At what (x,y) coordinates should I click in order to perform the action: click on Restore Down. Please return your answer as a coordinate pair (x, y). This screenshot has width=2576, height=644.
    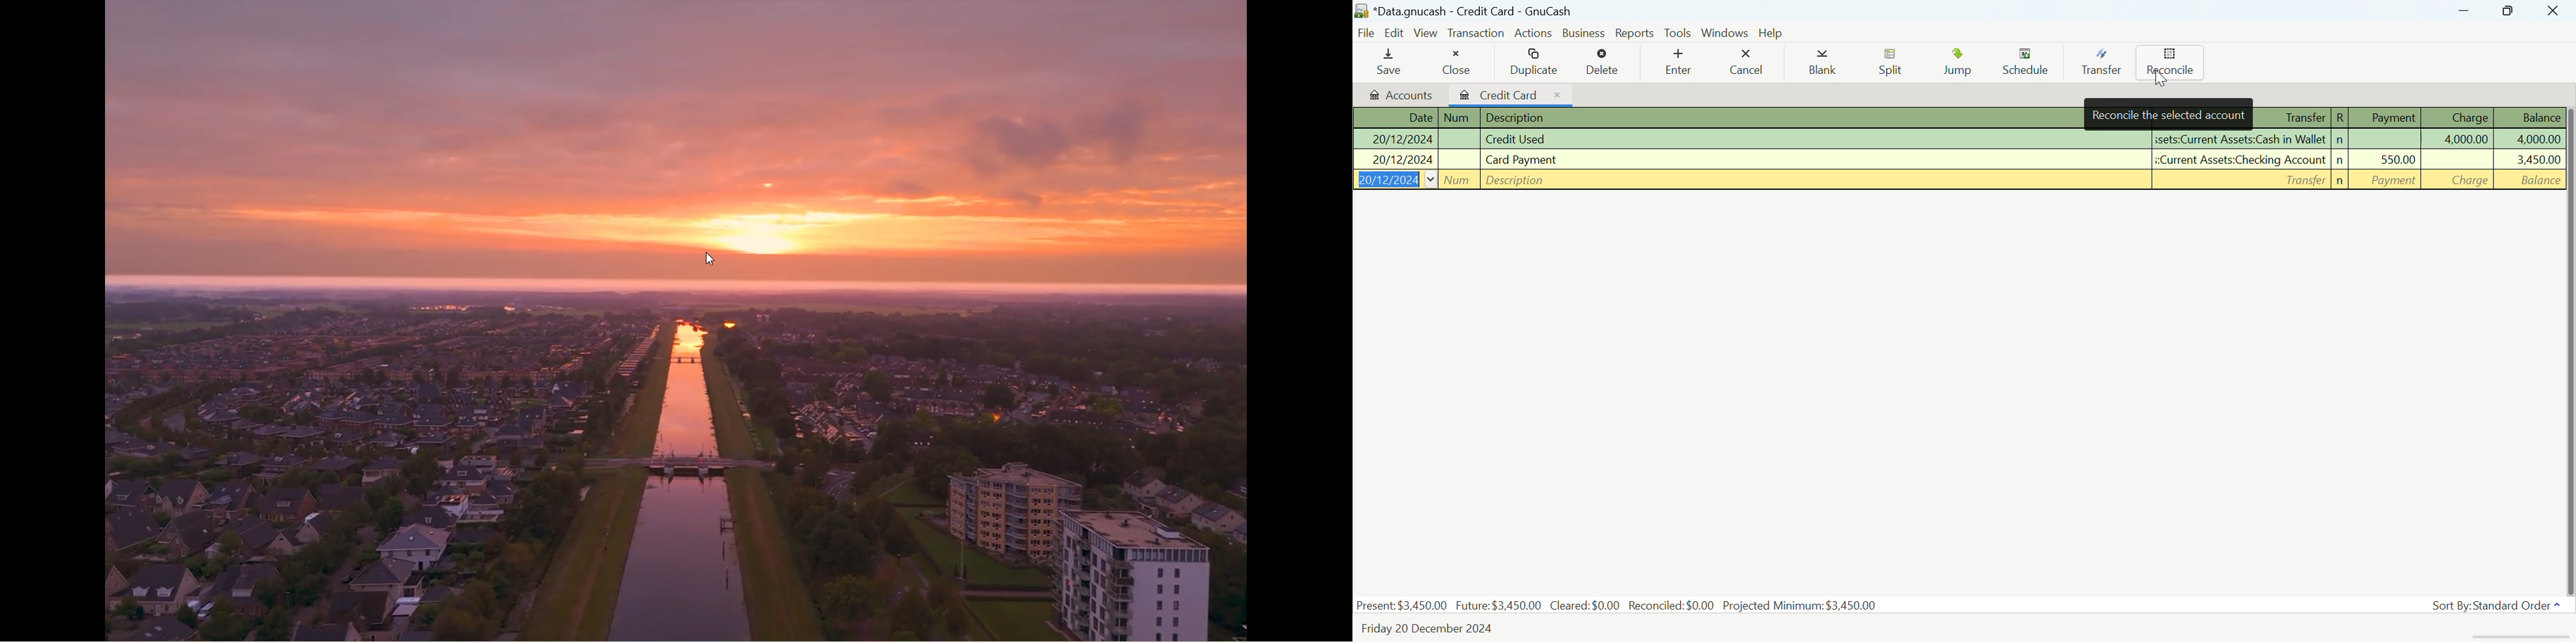
    Looking at the image, I should click on (2465, 11).